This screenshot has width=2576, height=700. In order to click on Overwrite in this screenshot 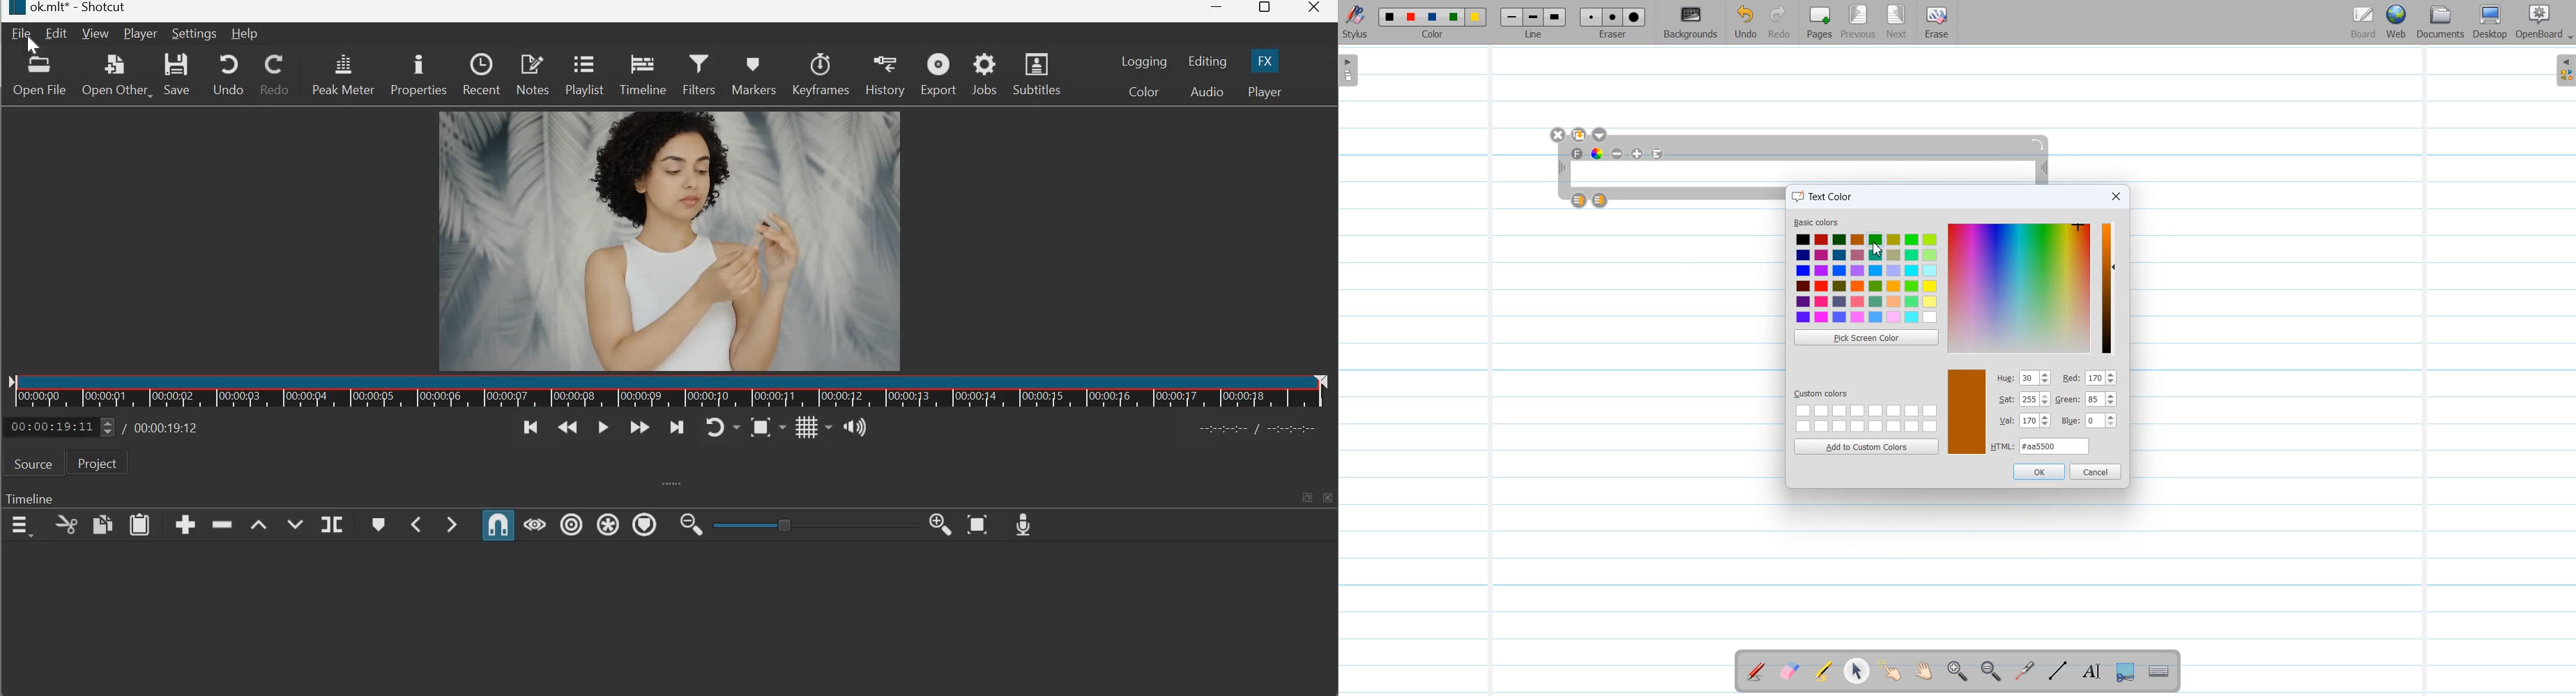, I will do `click(294, 524)`.